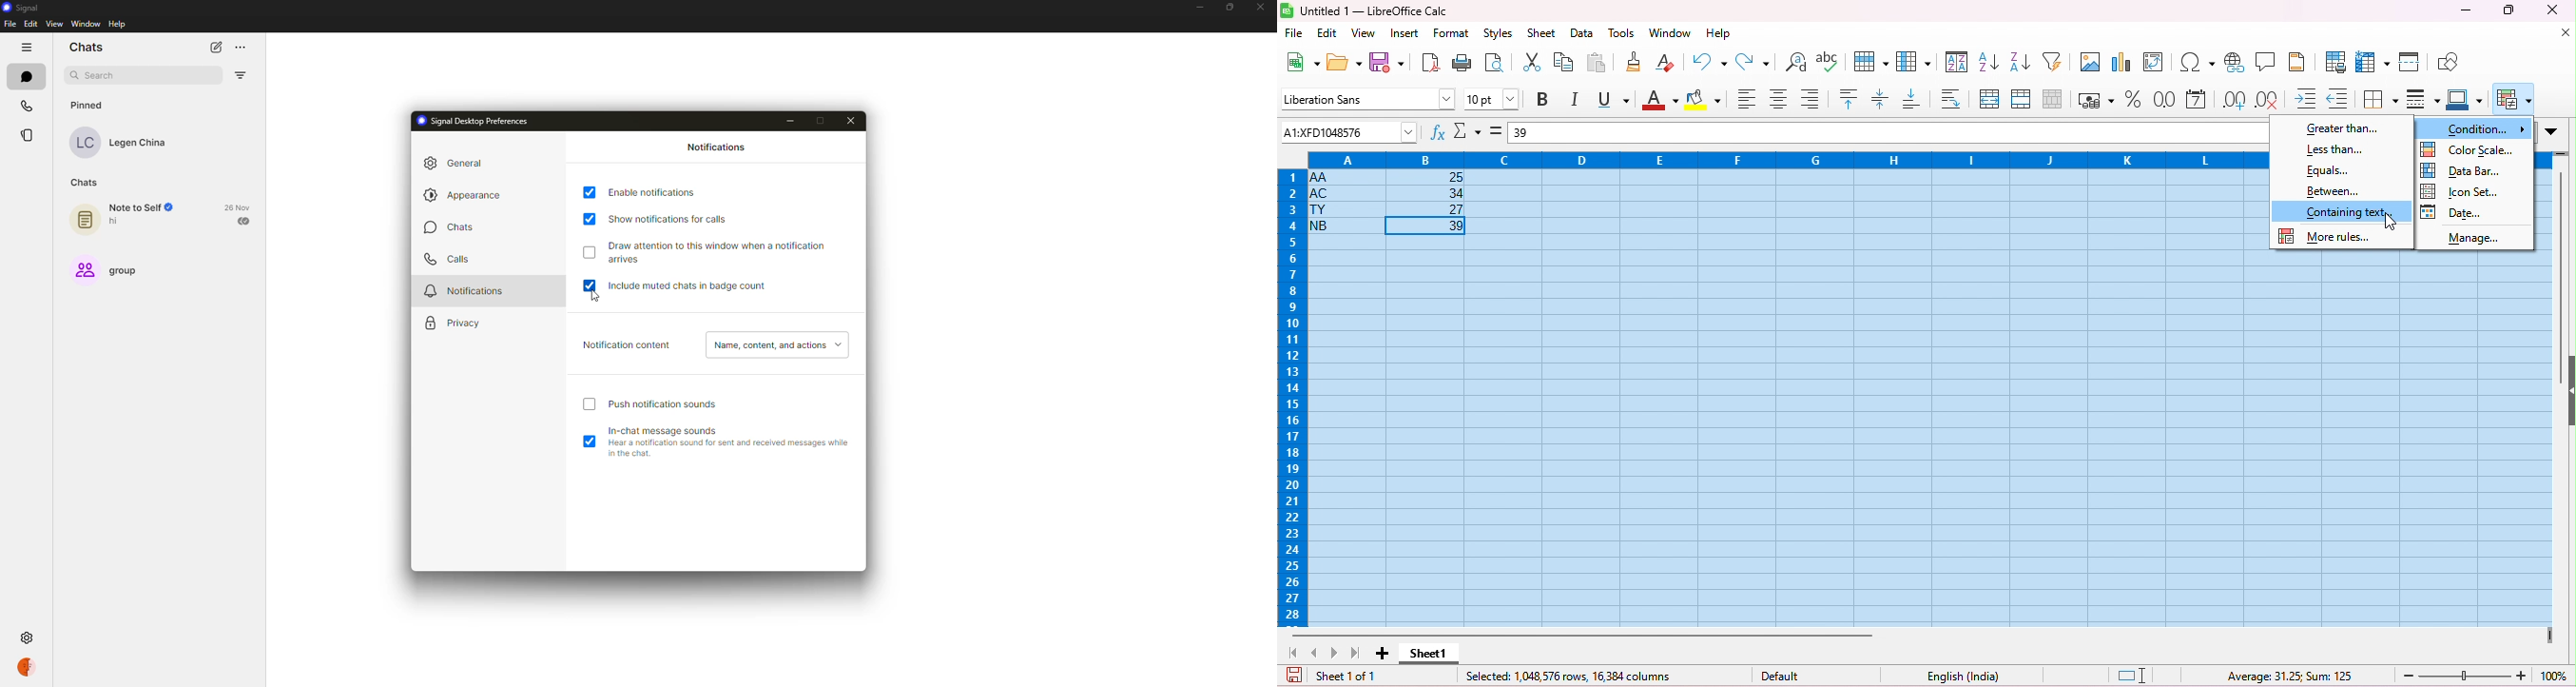 This screenshot has height=700, width=2576. I want to click on calls, so click(28, 105).